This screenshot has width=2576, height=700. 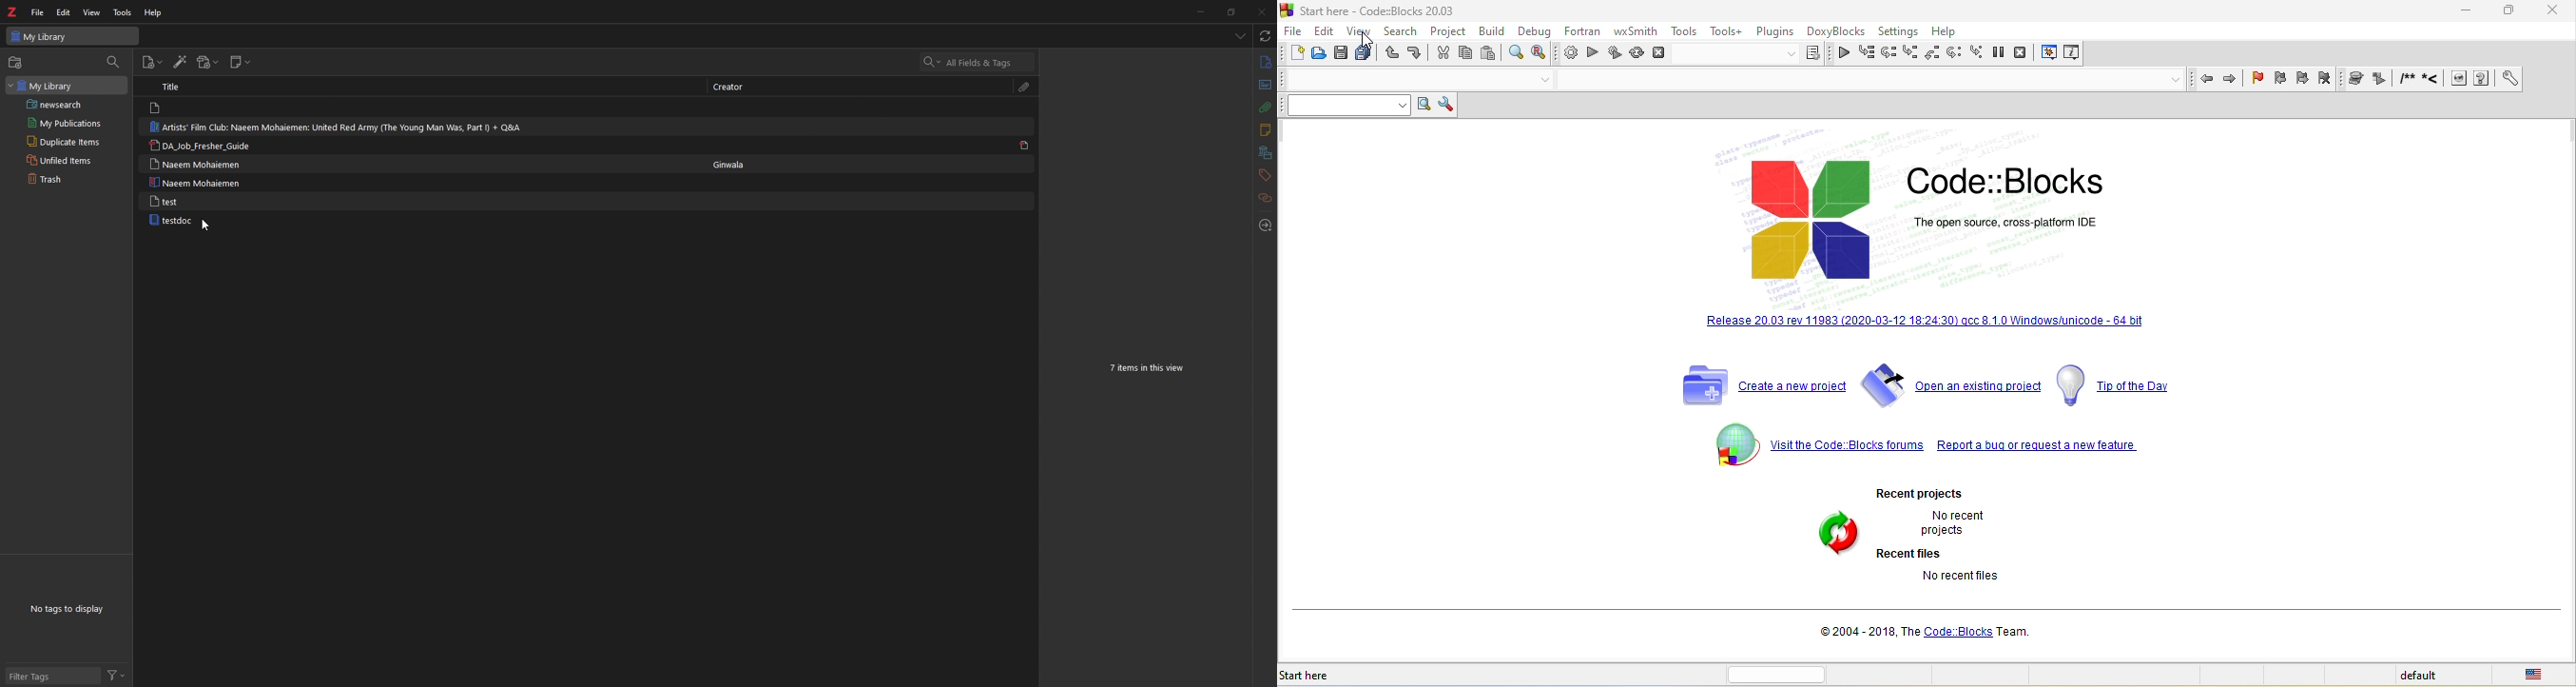 What do you see at coordinates (1440, 53) in the screenshot?
I see `cut` at bounding box center [1440, 53].